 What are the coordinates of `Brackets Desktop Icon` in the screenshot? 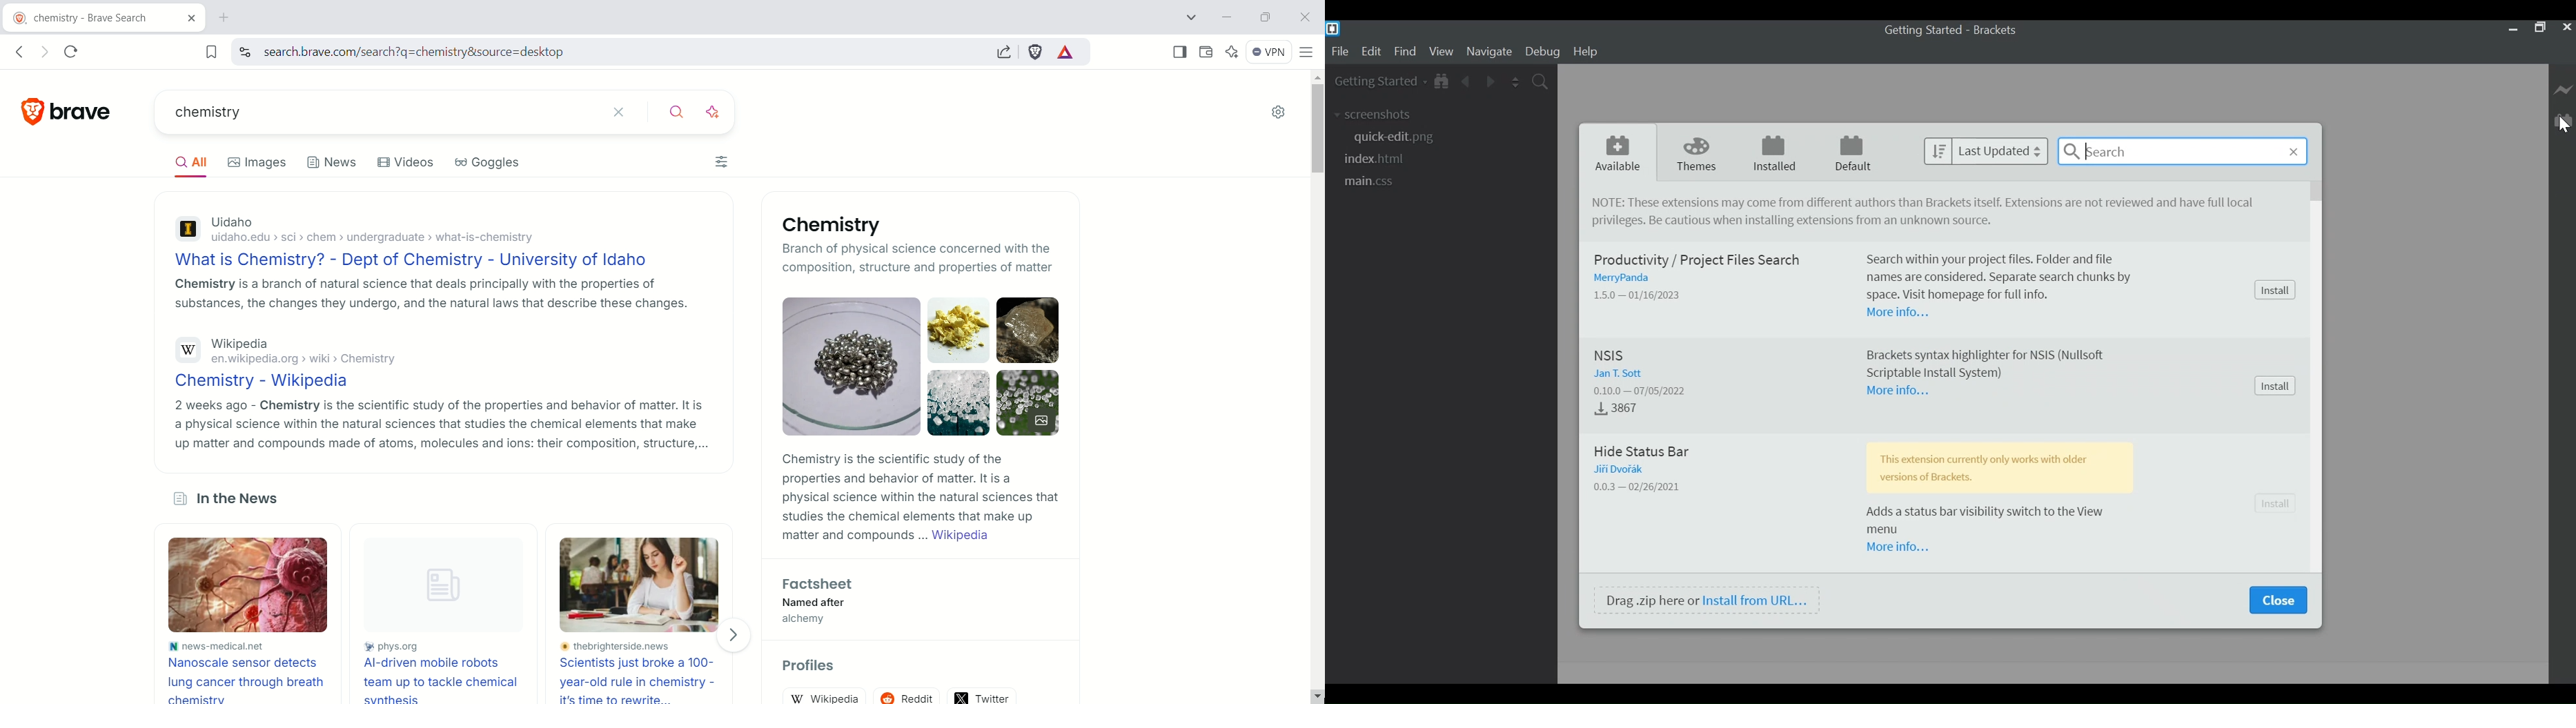 It's located at (1333, 28).